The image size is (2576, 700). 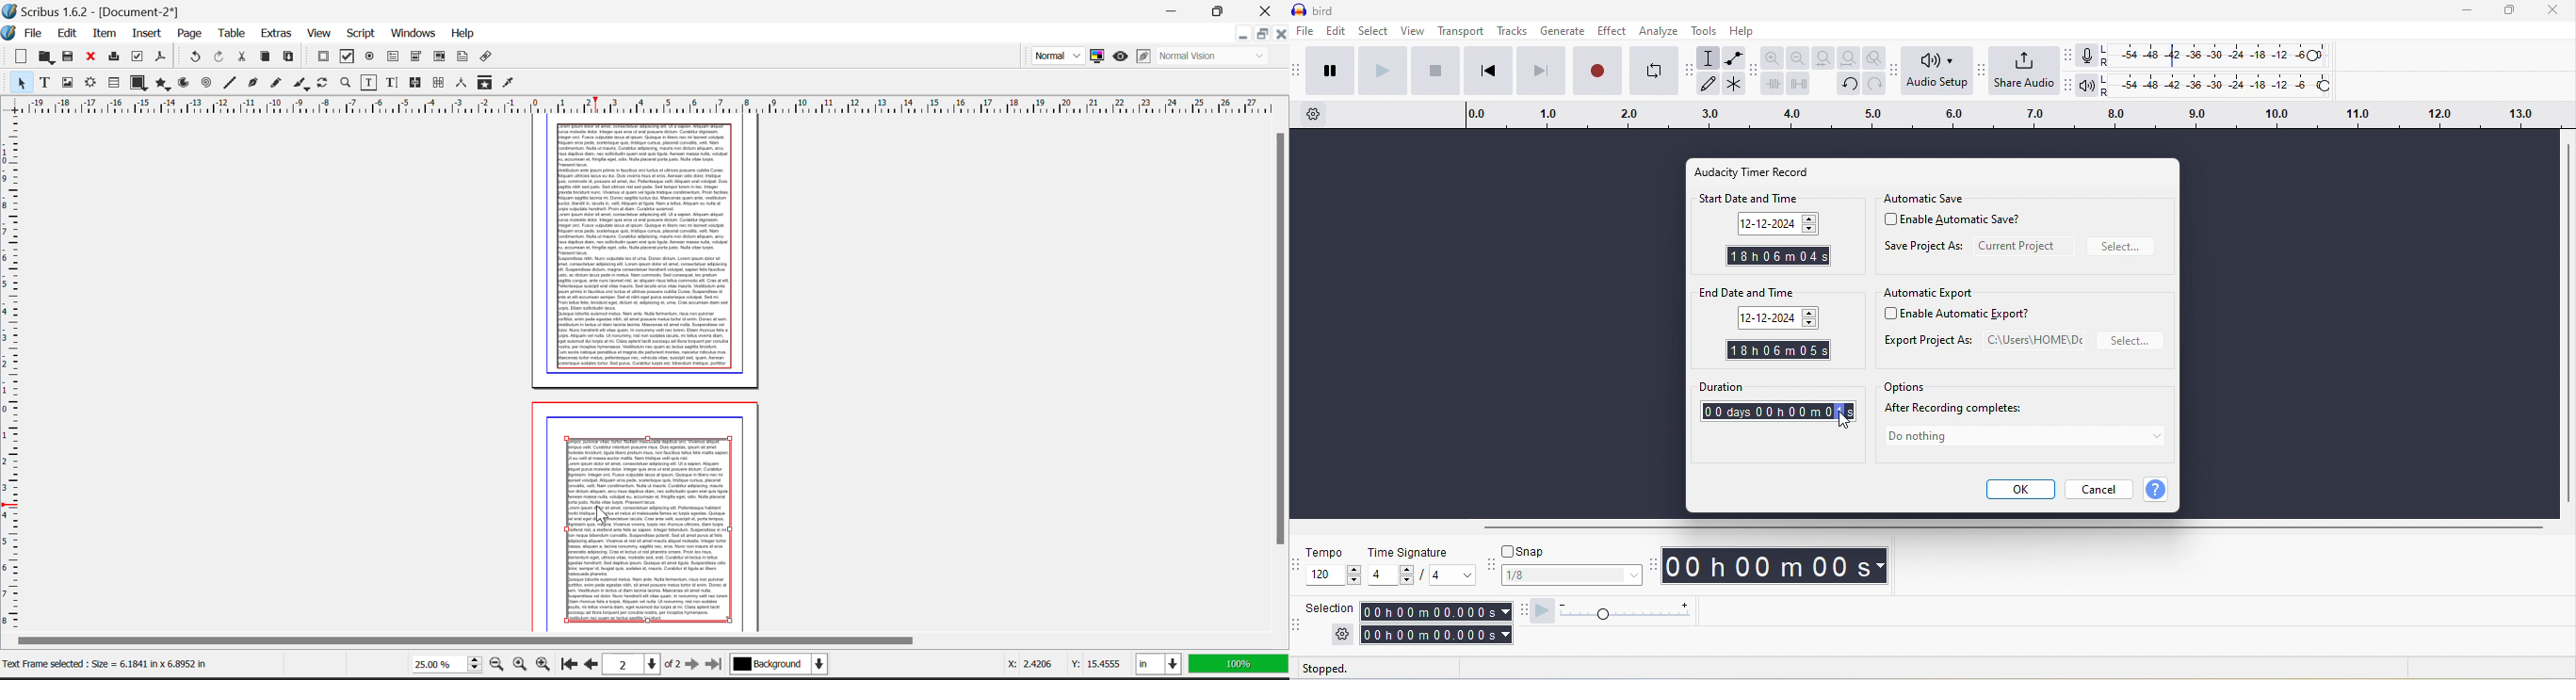 What do you see at coordinates (1161, 667) in the screenshot?
I see `Measurement Unit` at bounding box center [1161, 667].